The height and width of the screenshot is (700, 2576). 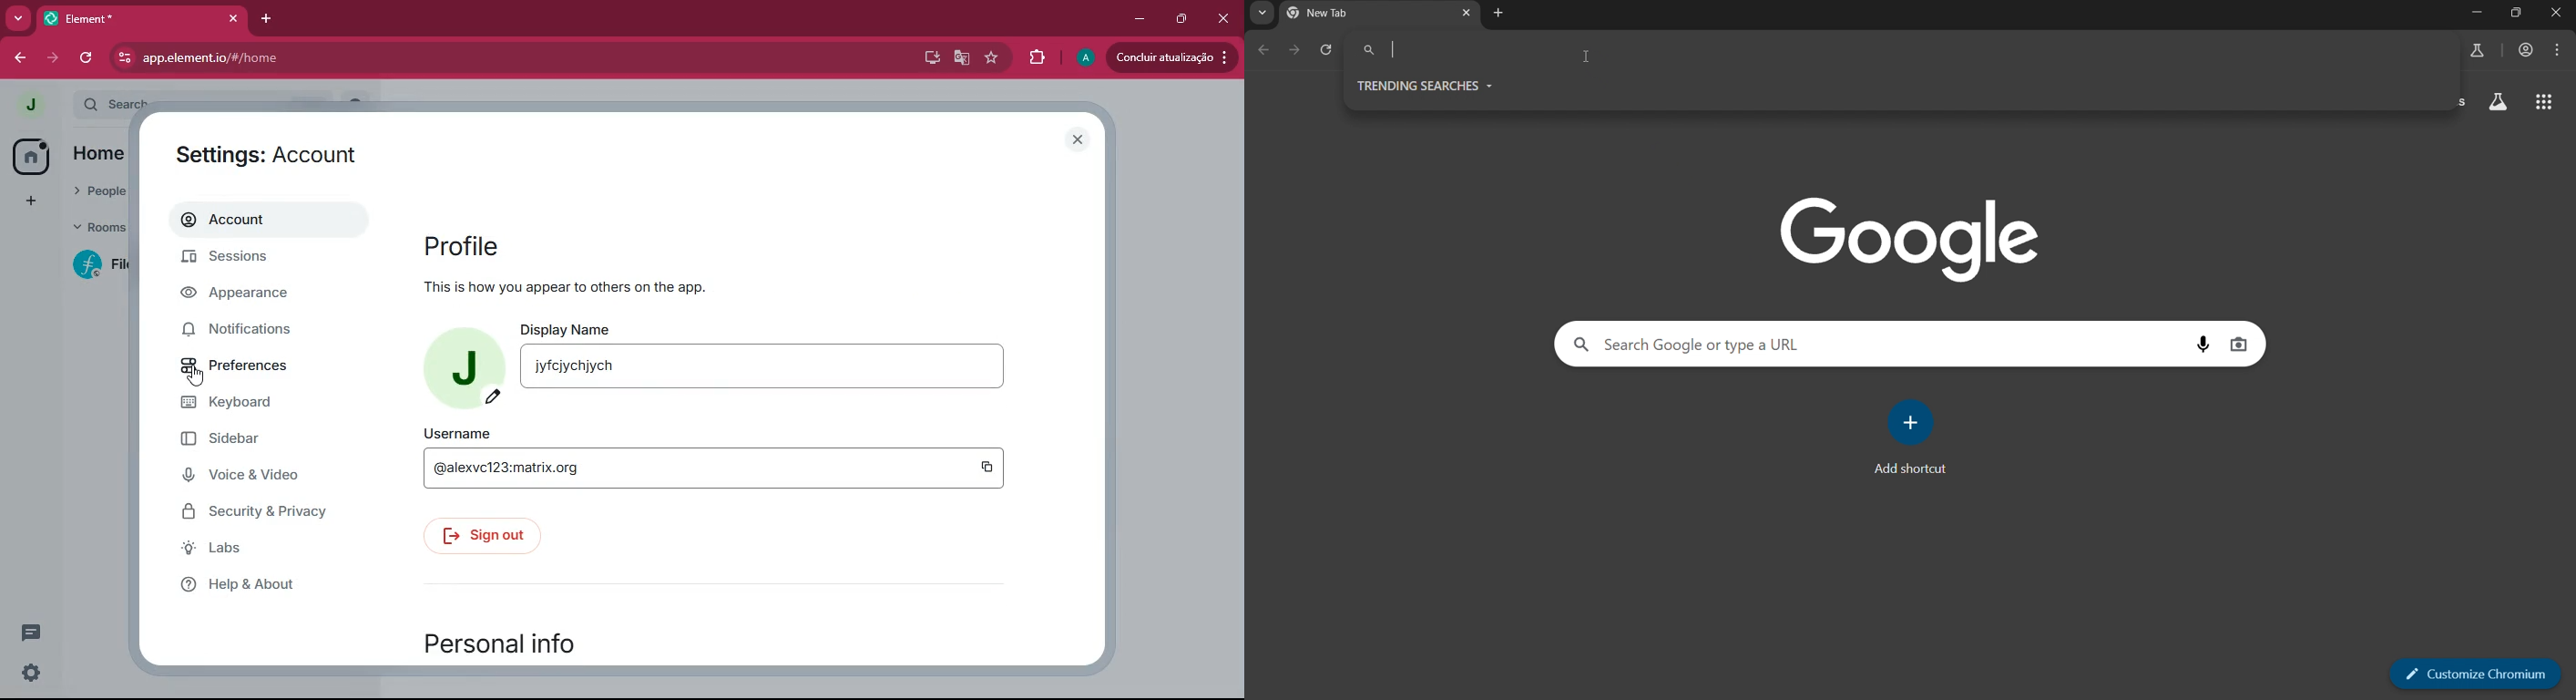 I want to click on profile, so click(x=465, y=244).